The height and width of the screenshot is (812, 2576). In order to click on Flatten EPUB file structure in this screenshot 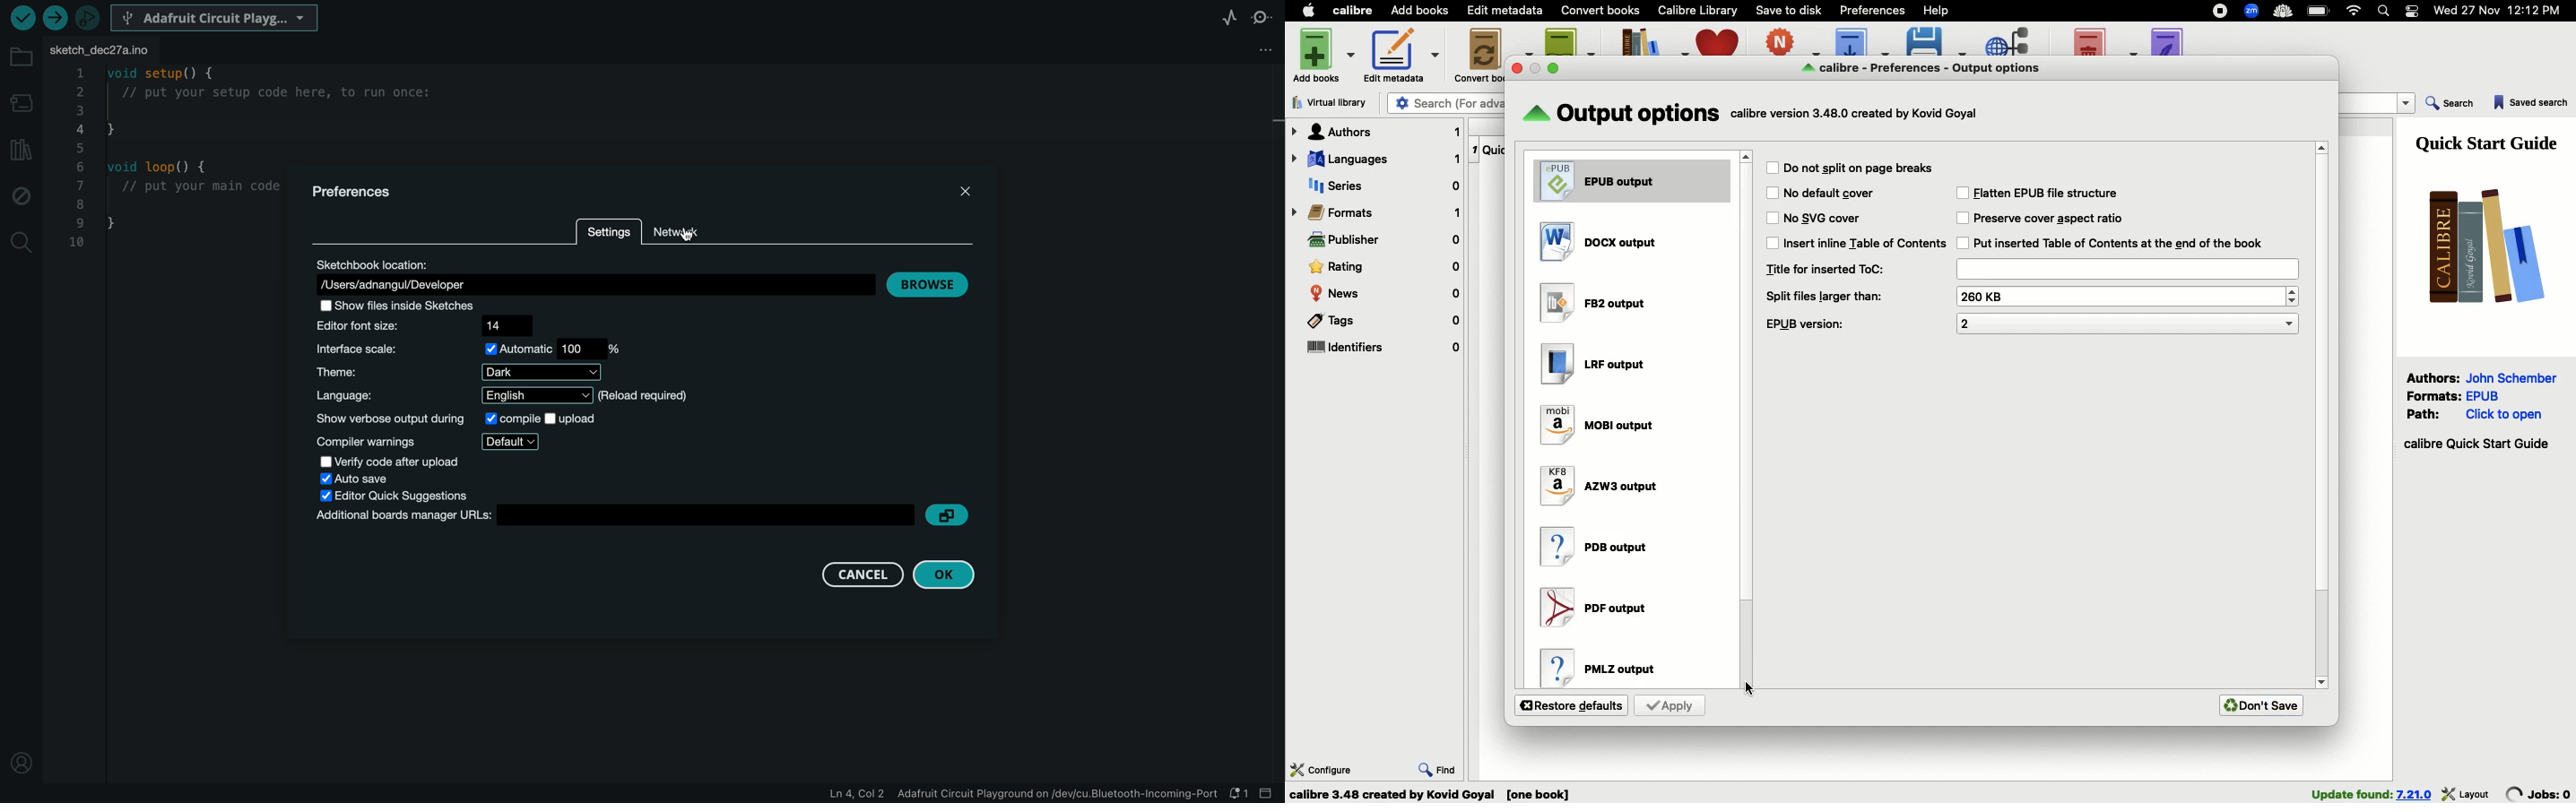, I will do `click(2052, 194)`.